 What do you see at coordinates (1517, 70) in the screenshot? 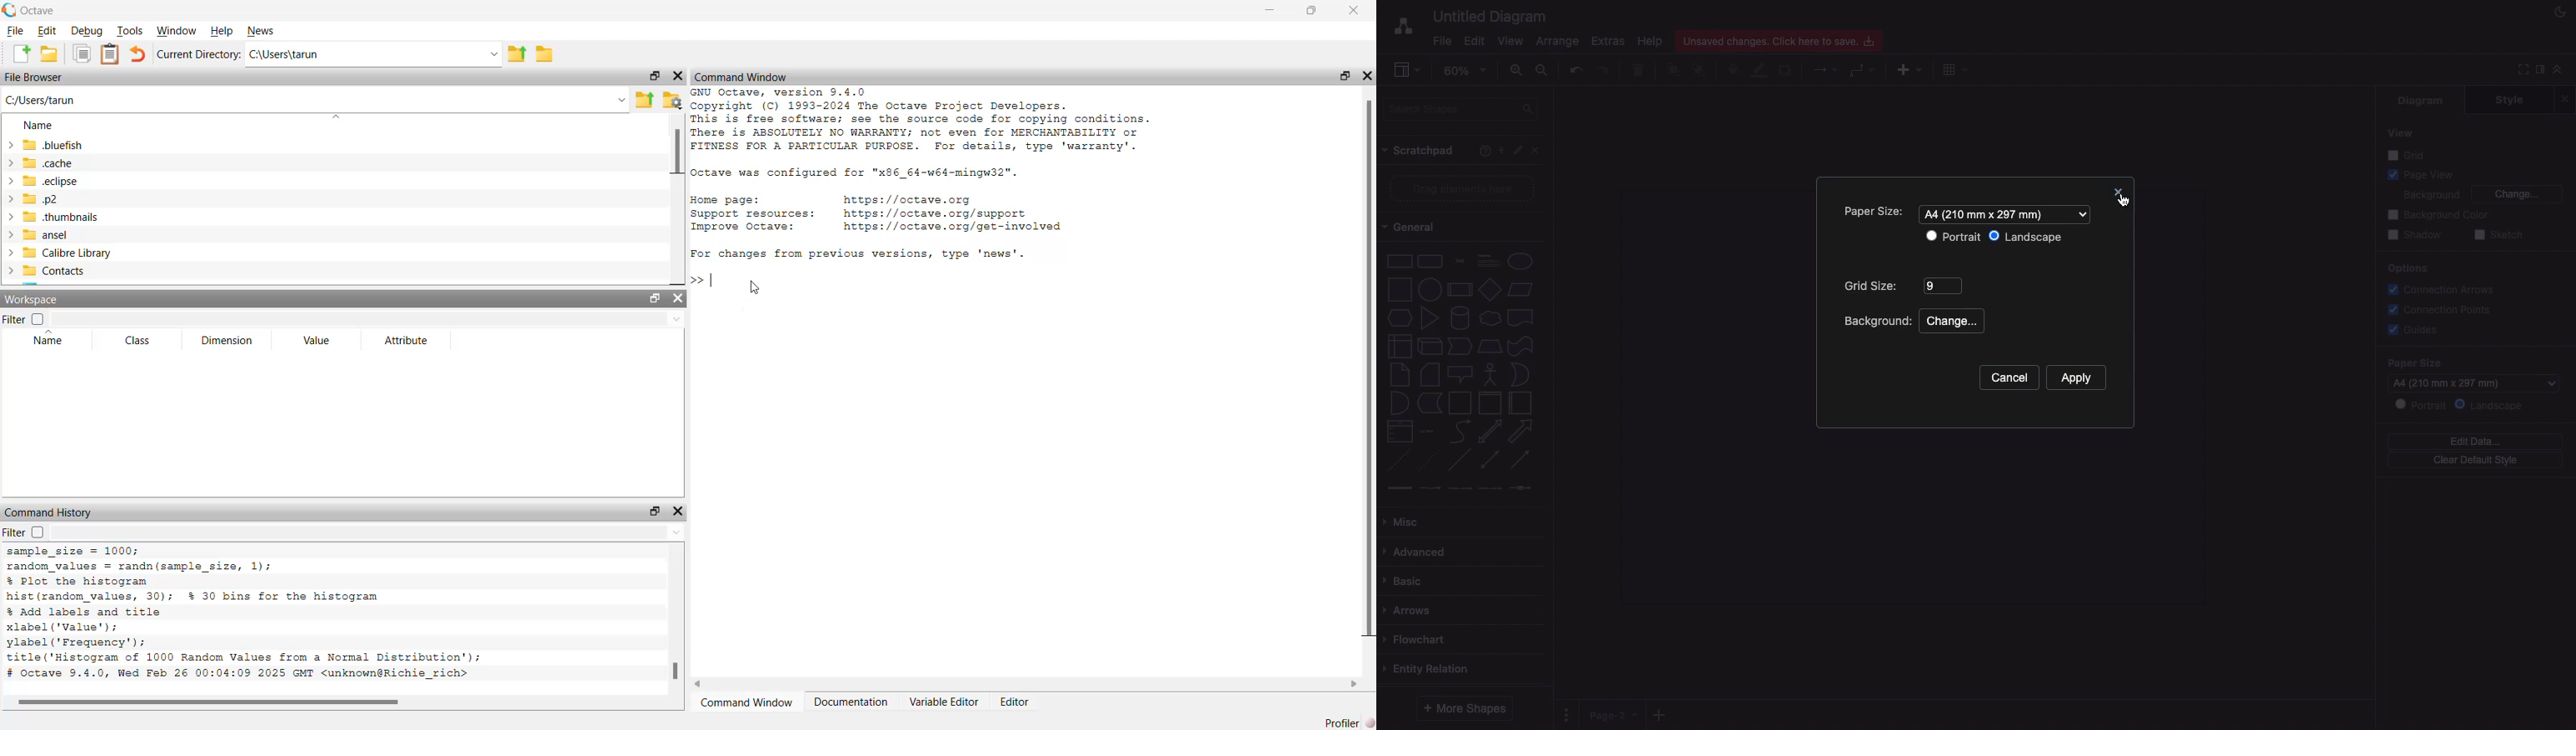
I see `Zoom in` at bounding box center [1517, 70].